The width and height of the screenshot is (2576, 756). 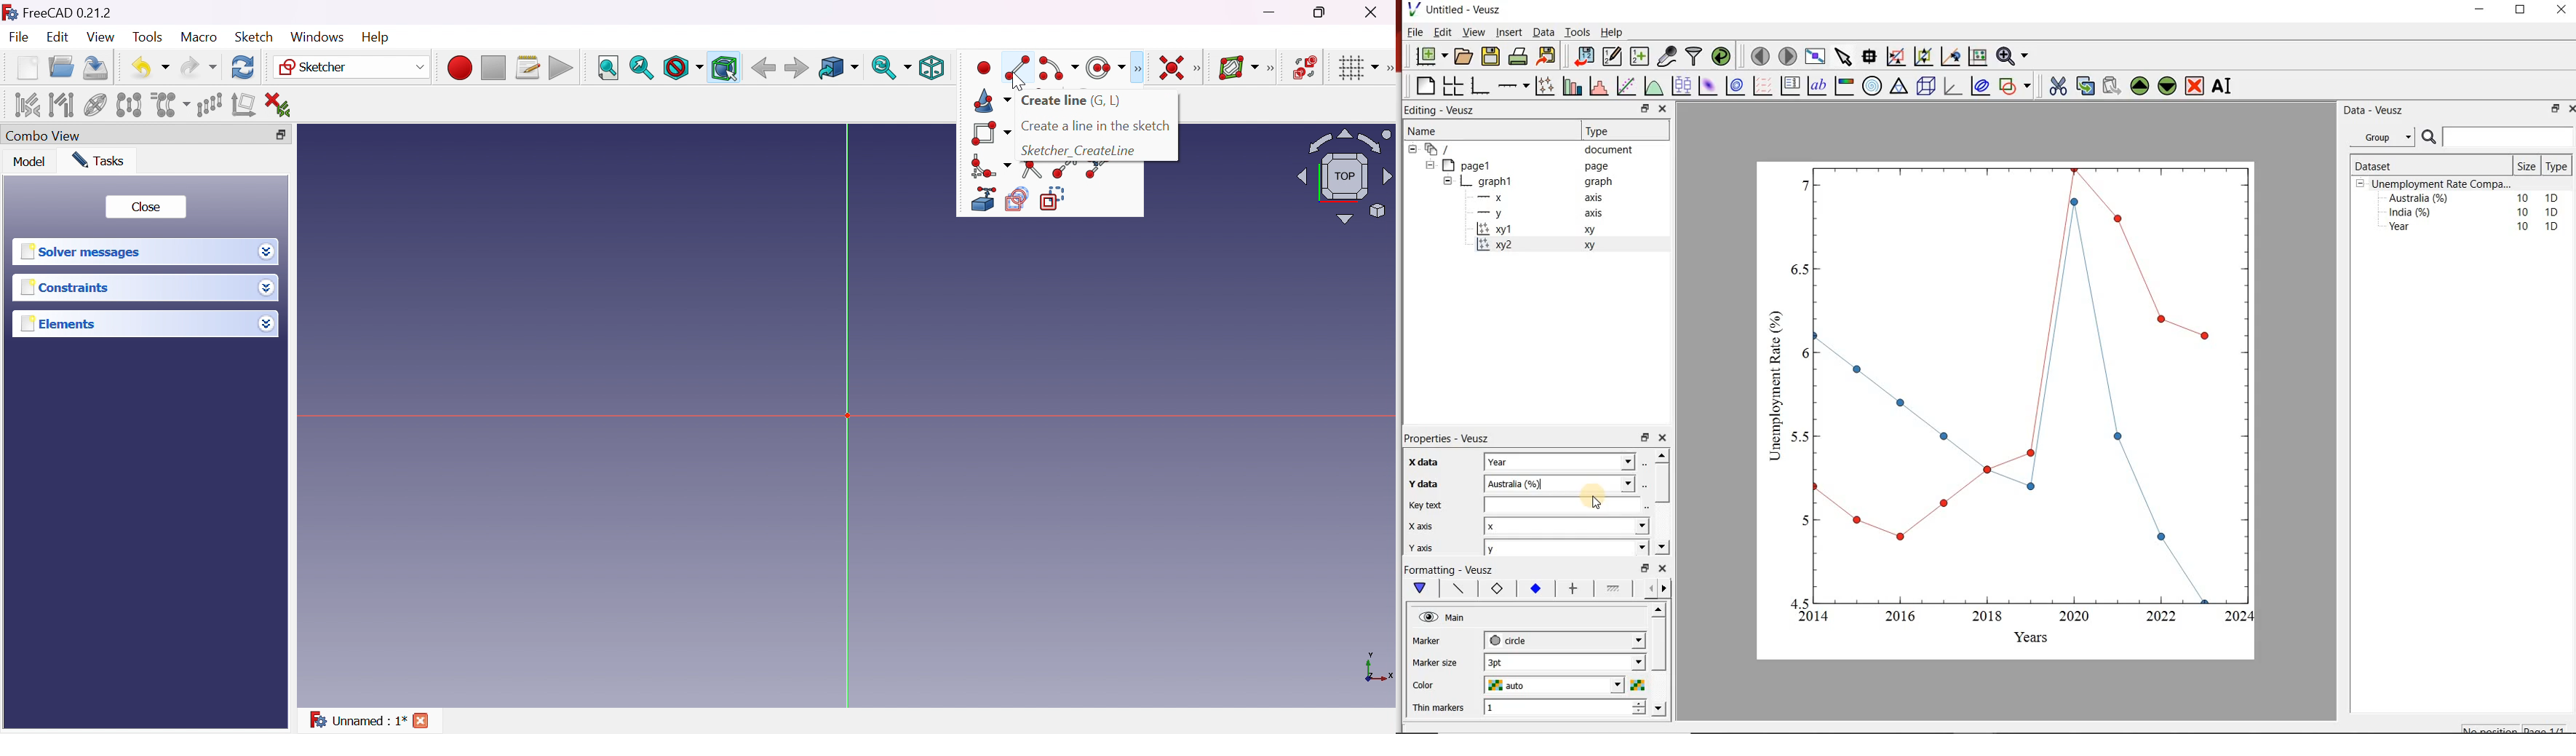 I want to click on View, so click(x=100, y=37).